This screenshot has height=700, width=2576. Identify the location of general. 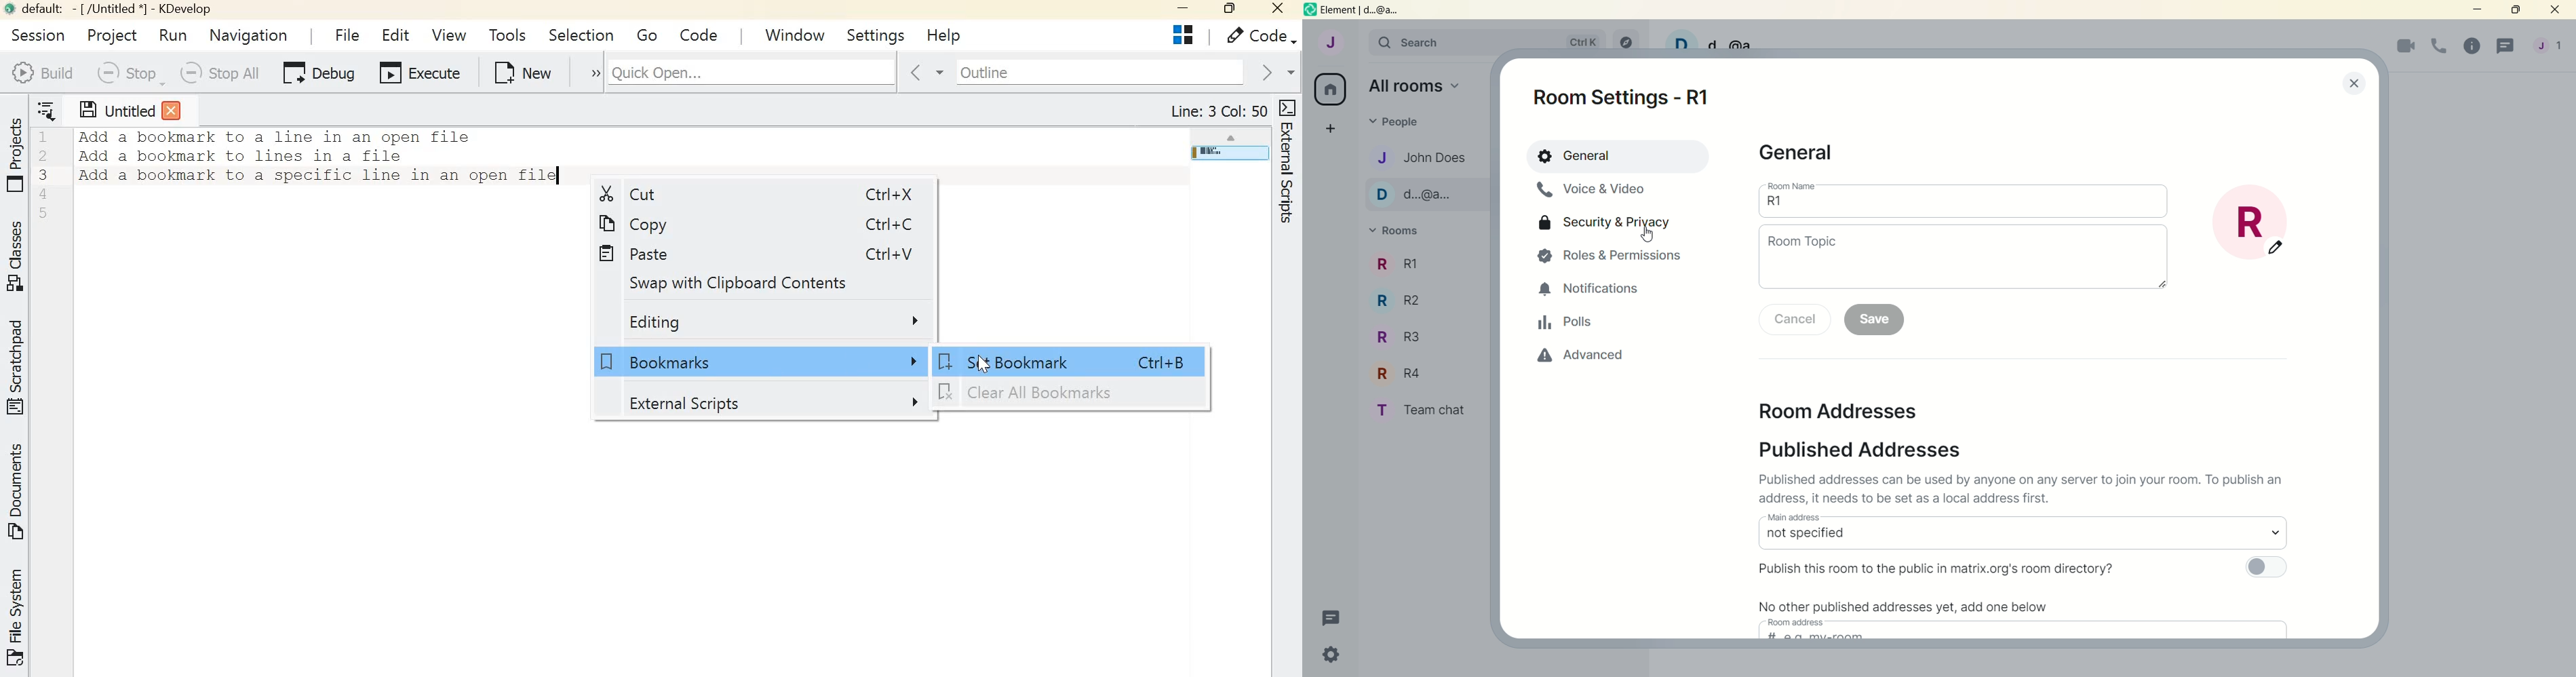
(1805, 155).